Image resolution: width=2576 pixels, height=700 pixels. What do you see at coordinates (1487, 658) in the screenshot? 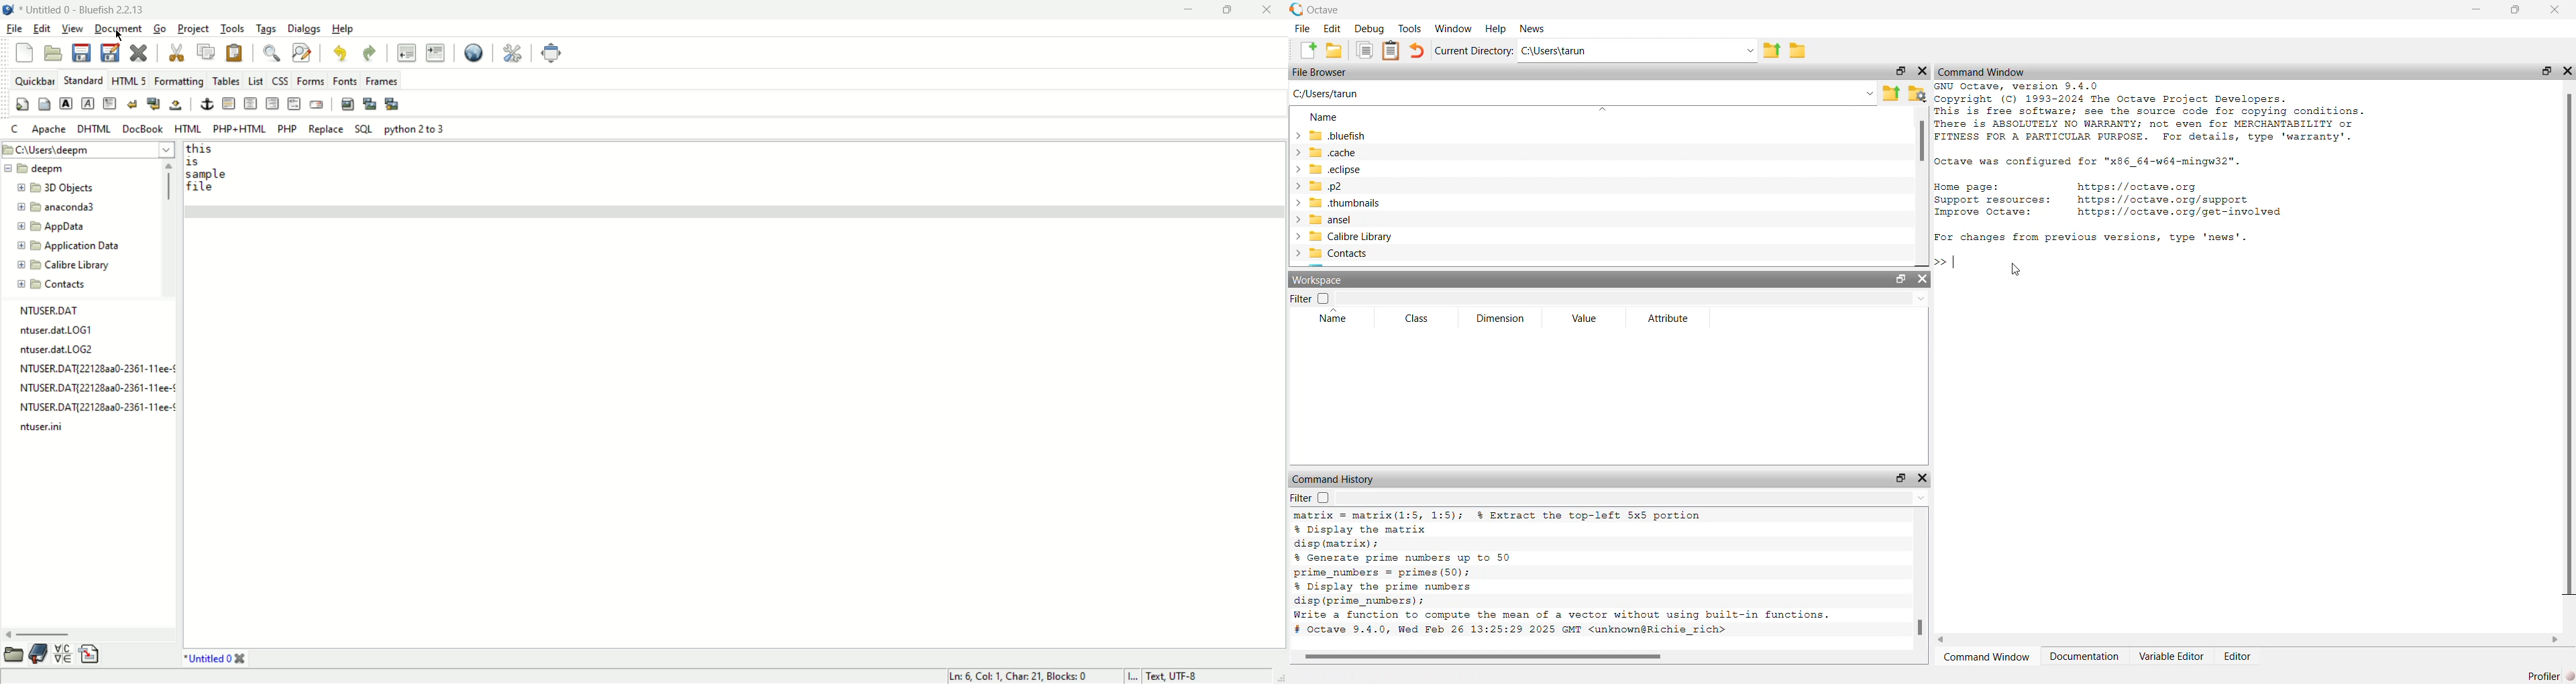
I see `scroll bar` at bounding box center [1487, 658].